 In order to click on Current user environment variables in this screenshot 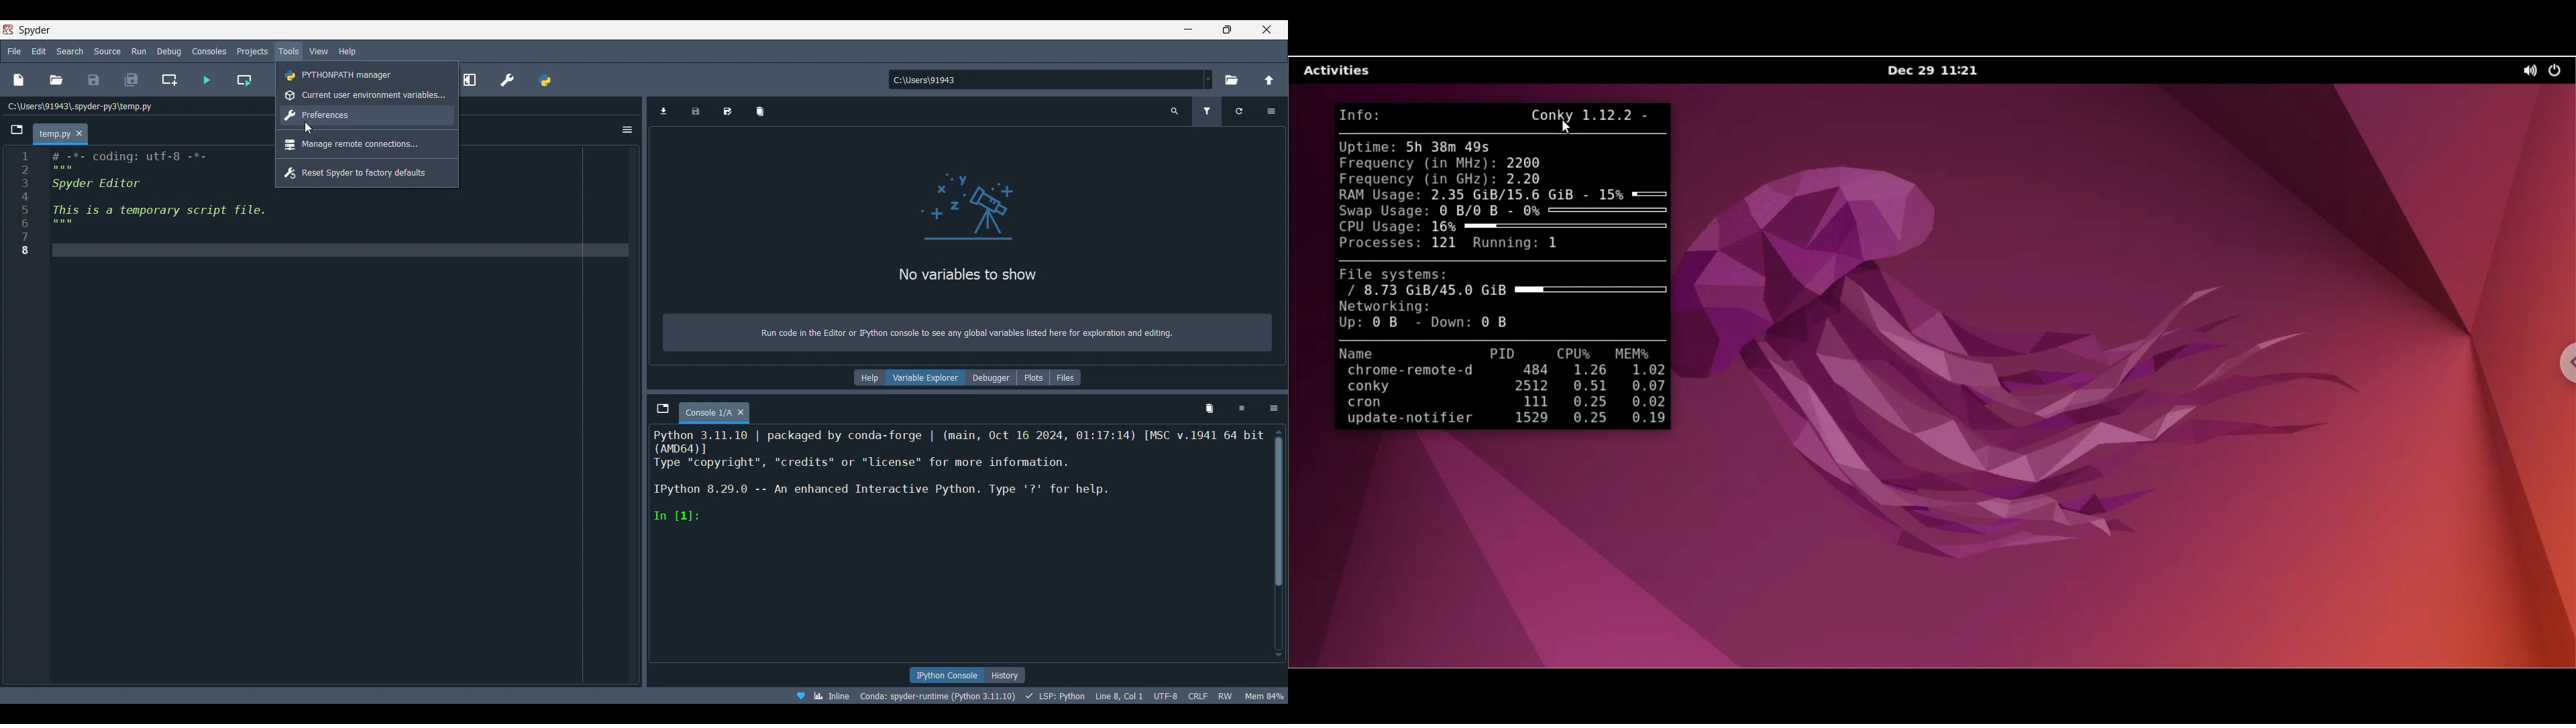, I will do `click(366, 95)`.